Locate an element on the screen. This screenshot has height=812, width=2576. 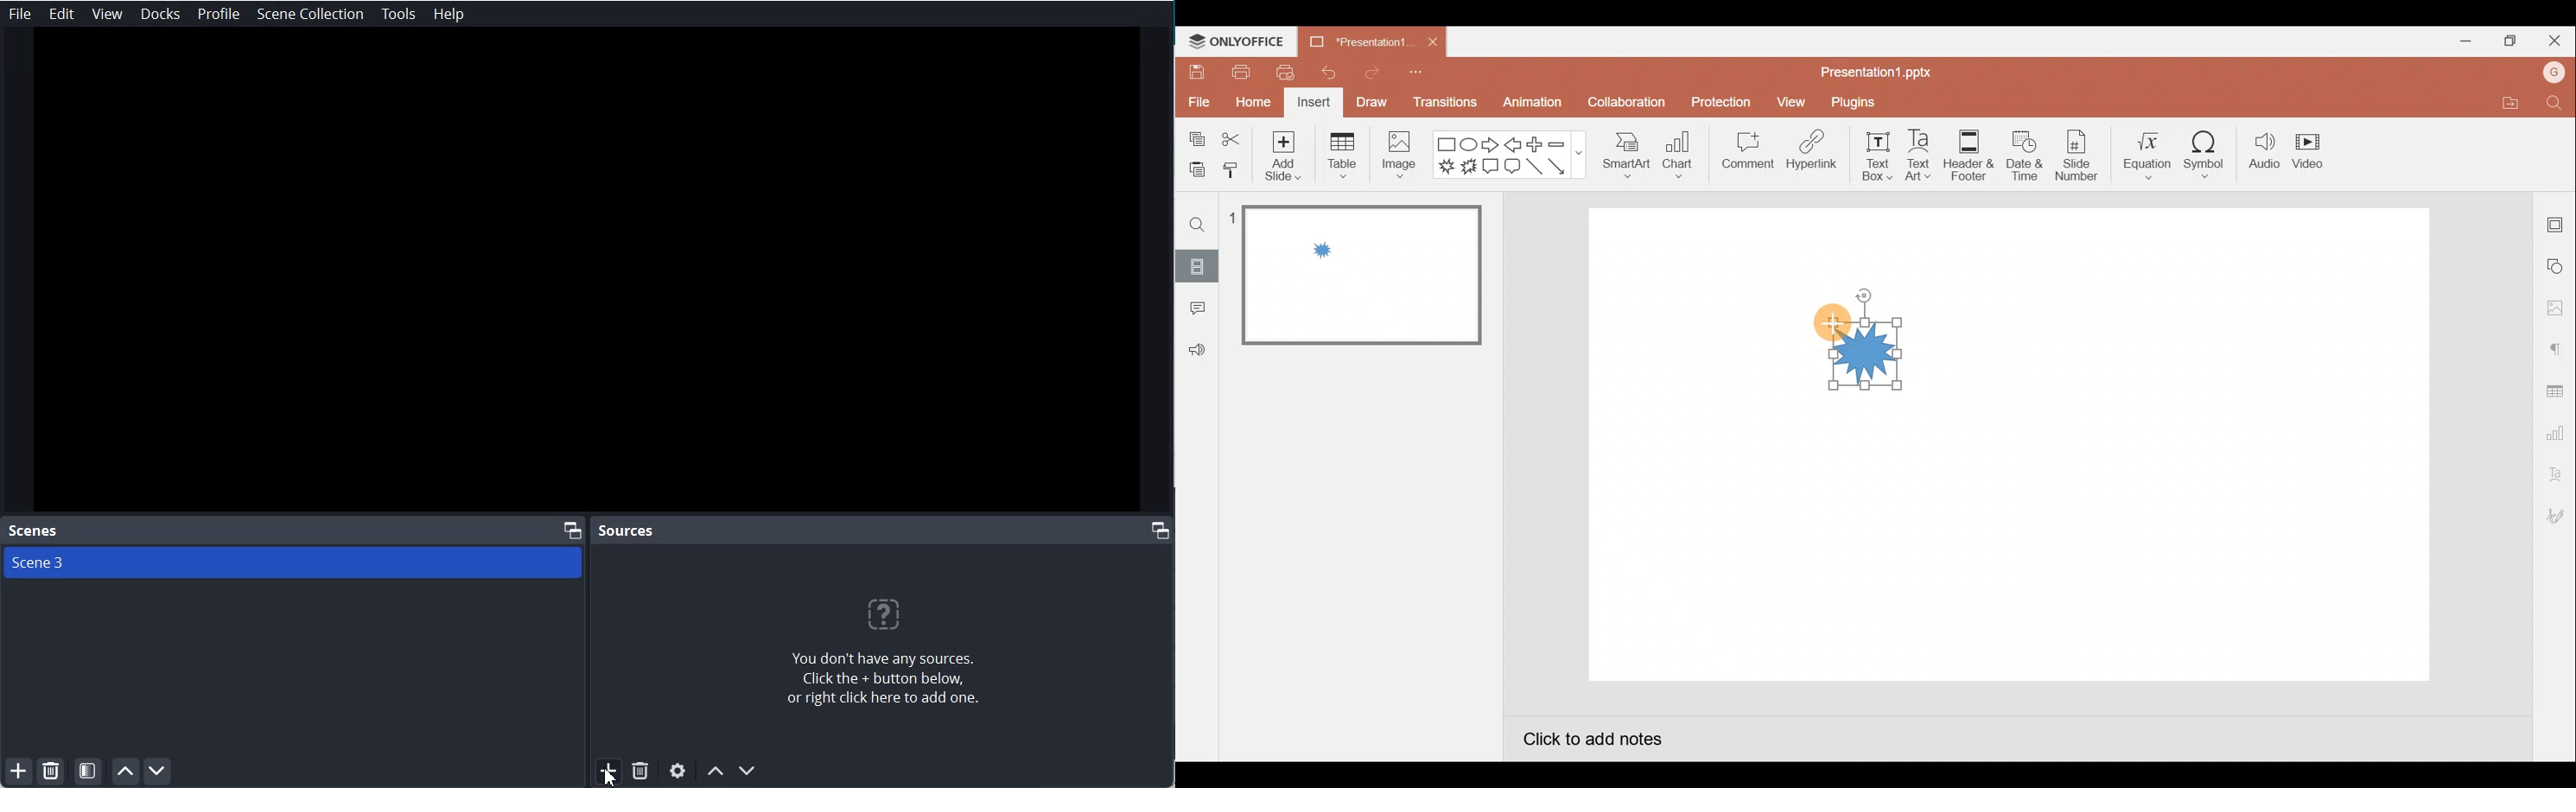
Paste is located at coordinates (1196, 171).